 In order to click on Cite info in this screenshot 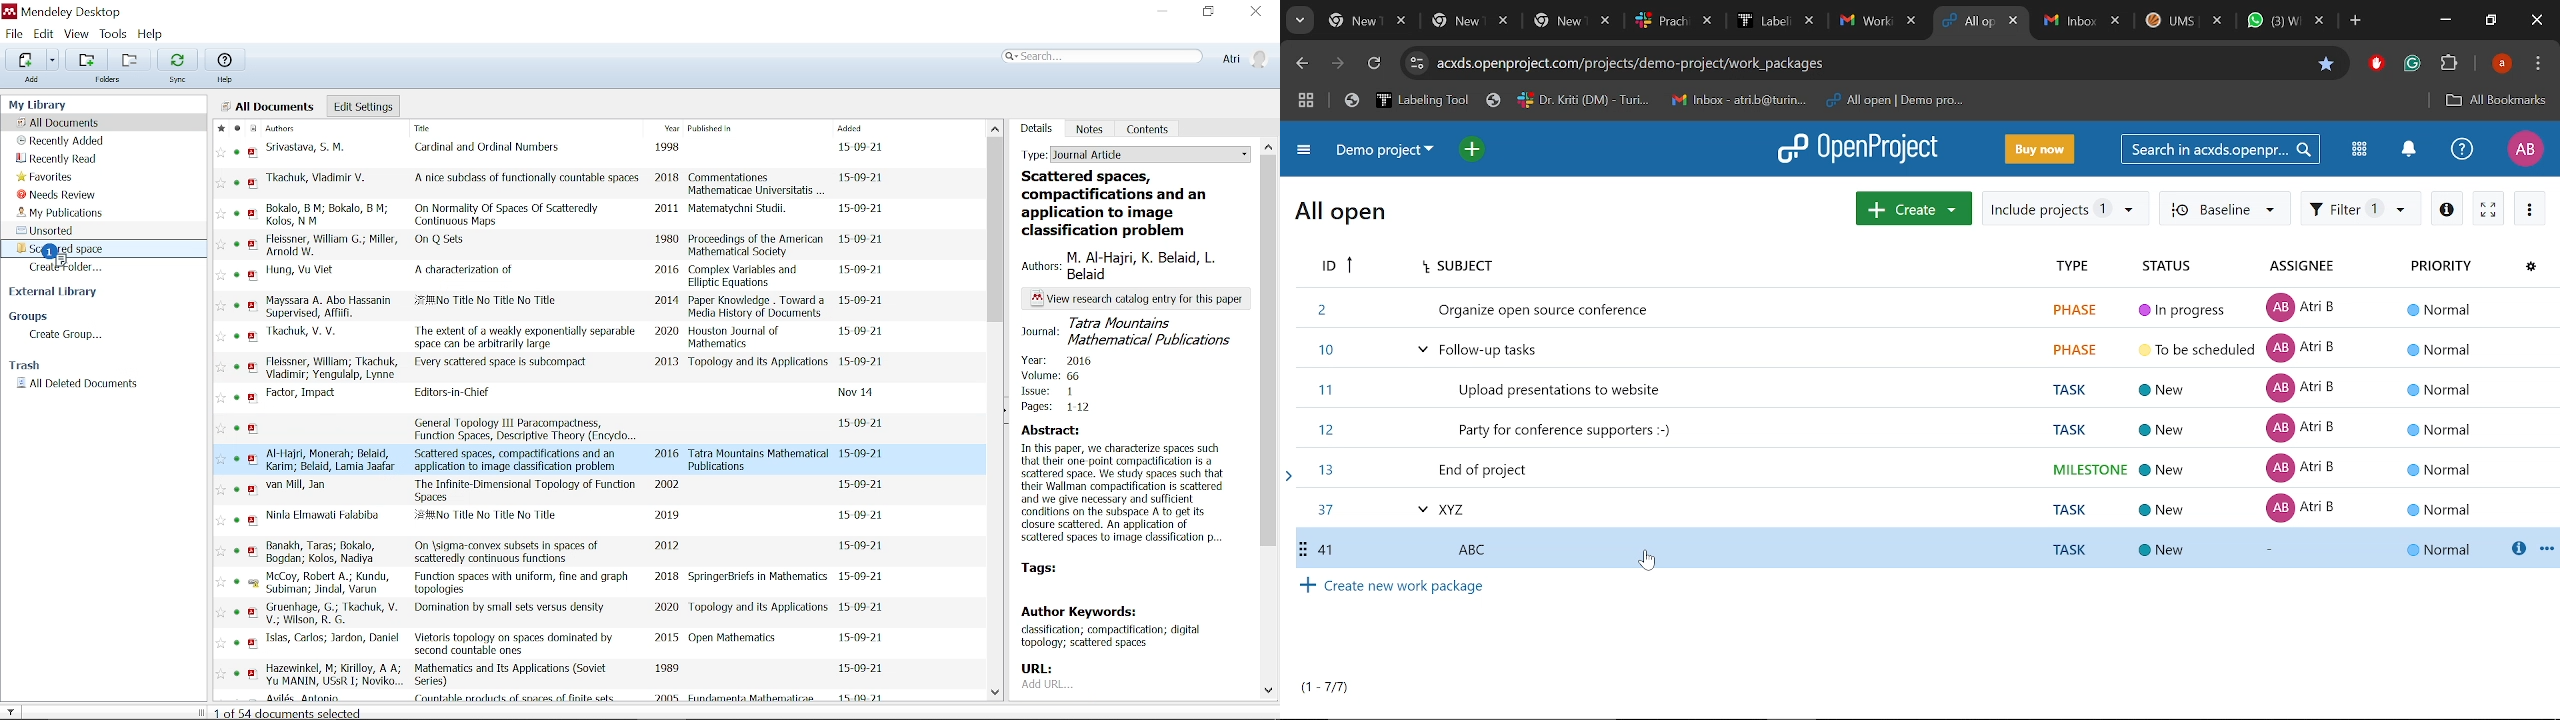, I will do `click(1417, 64)`.